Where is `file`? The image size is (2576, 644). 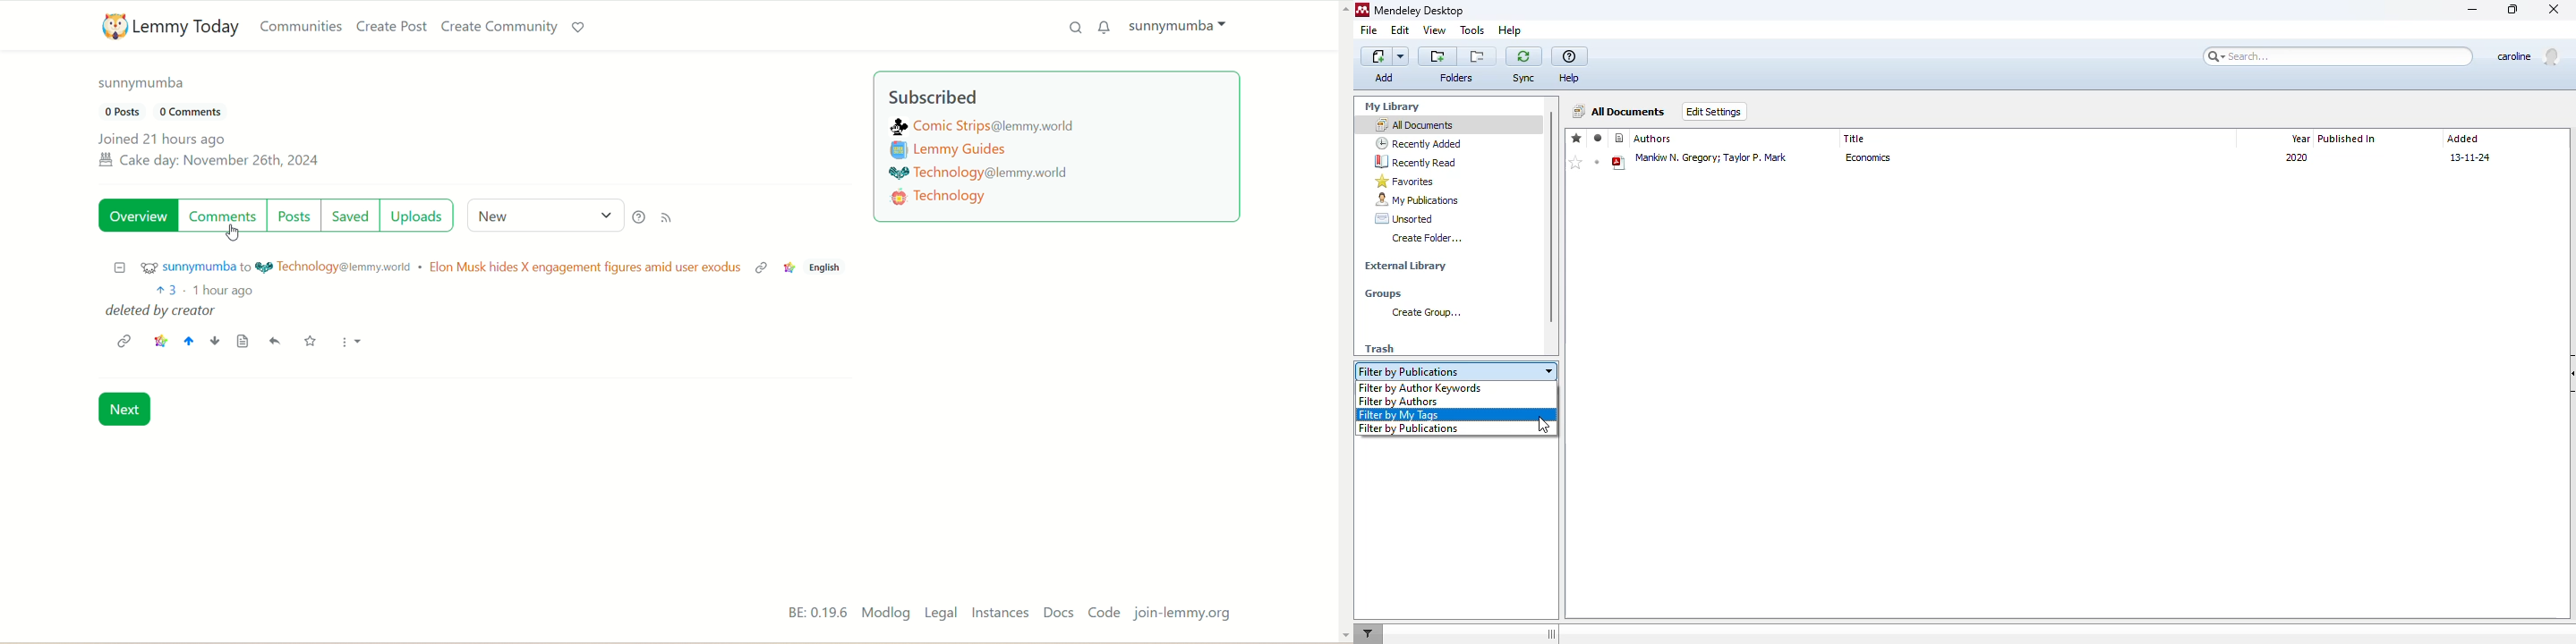
file is located at coordinates (1369, 30).